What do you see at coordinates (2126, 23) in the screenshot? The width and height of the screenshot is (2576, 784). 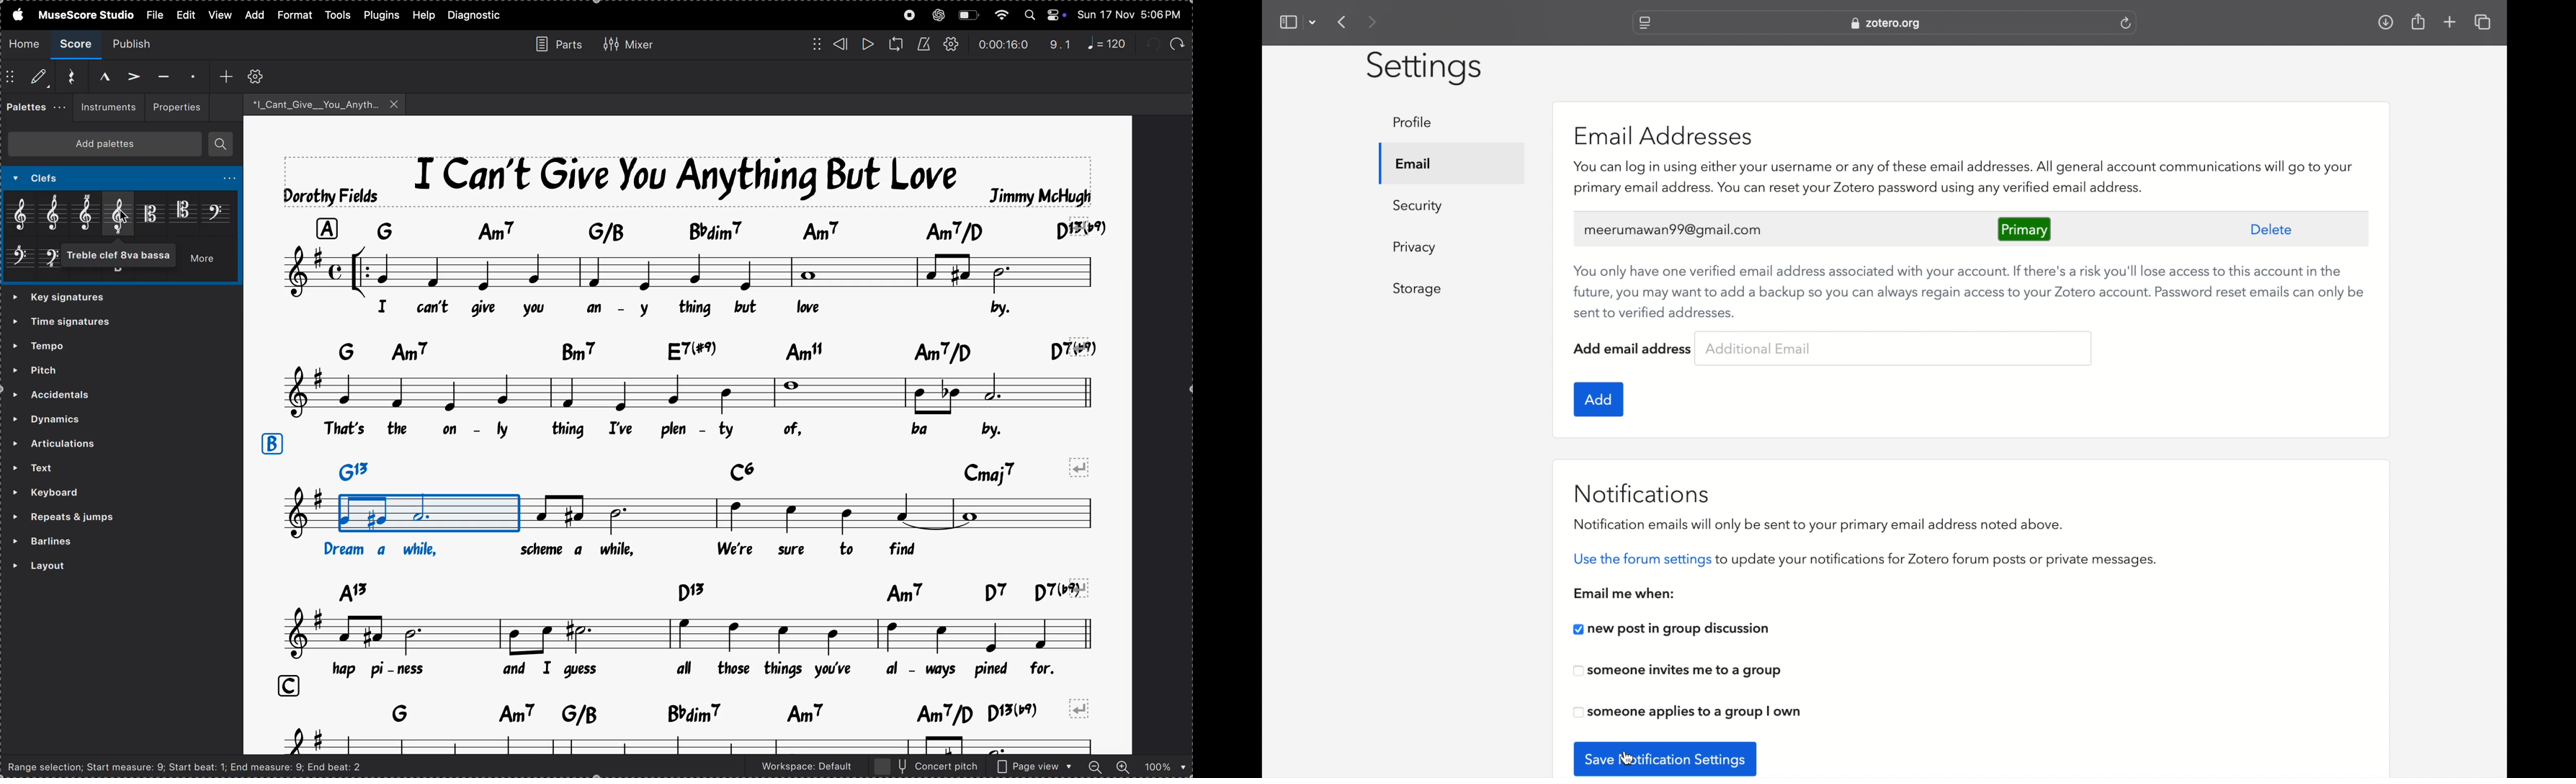 I see `refresh` at bounding box center [2126, 23].